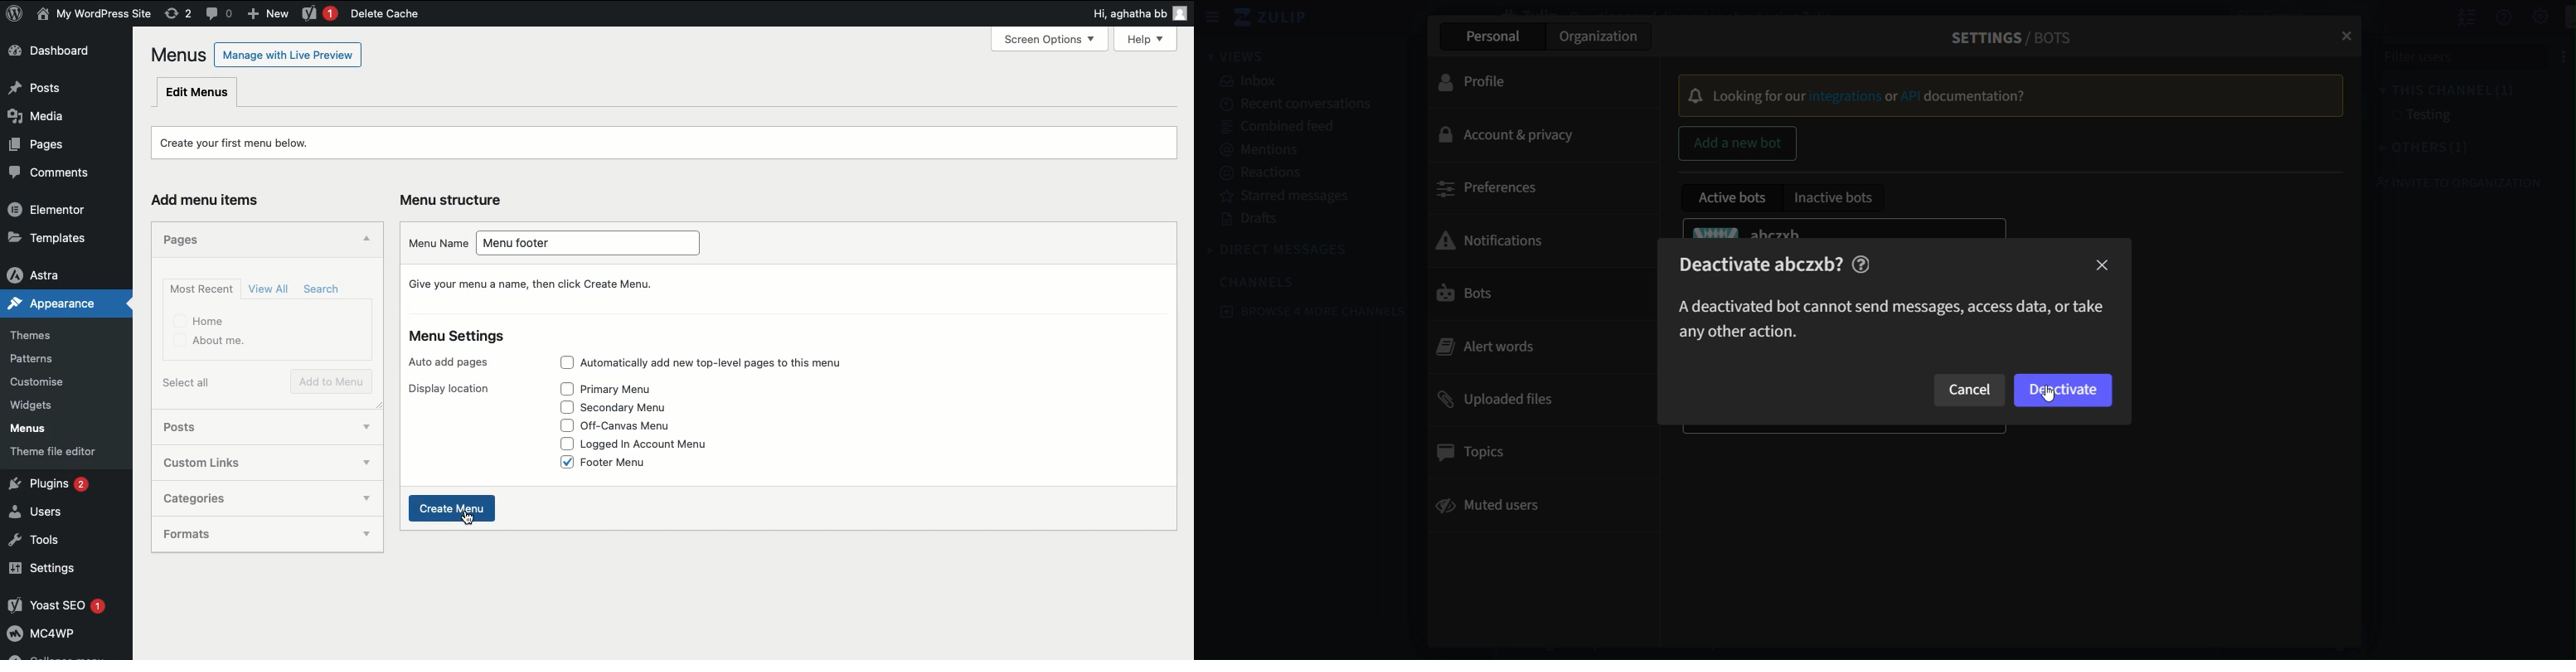 The image size is (2576, 672). What do you see at coordinates (1126, 16) in the screenshot?
I see `Hi, agatha bb` at bounding box center [1126, 16].